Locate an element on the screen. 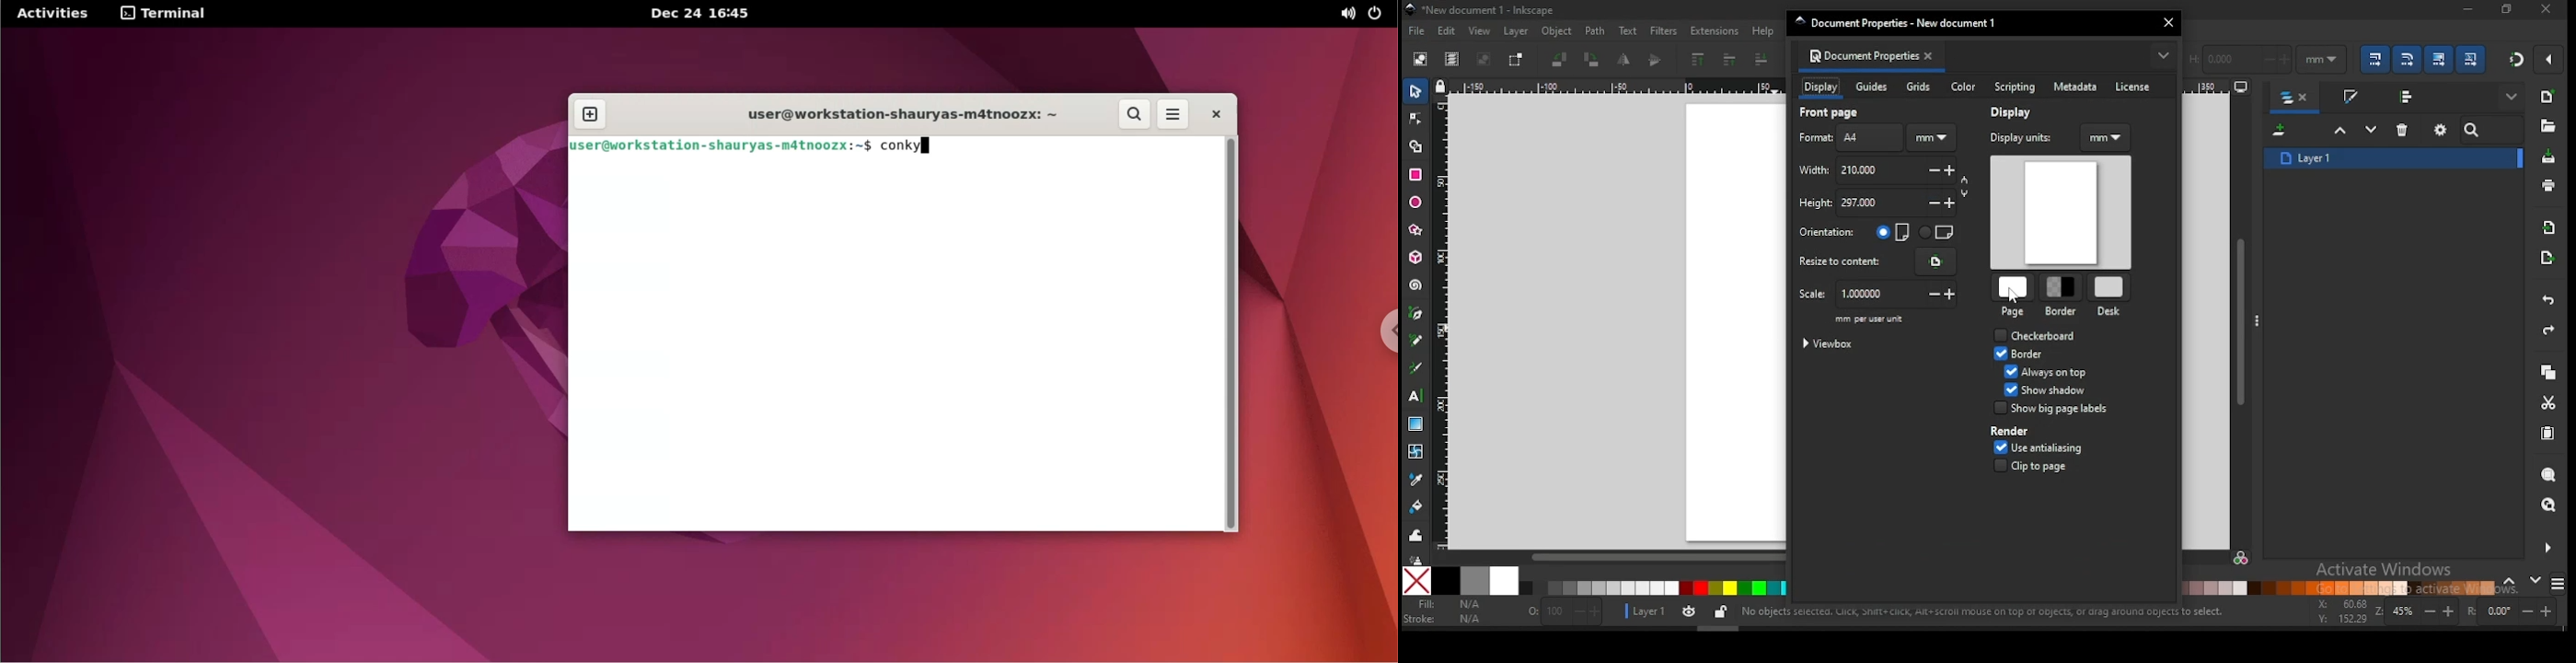 The width and height of the screenshot is (2576, 672). color manager mode is located at coordinates (2241, 561).